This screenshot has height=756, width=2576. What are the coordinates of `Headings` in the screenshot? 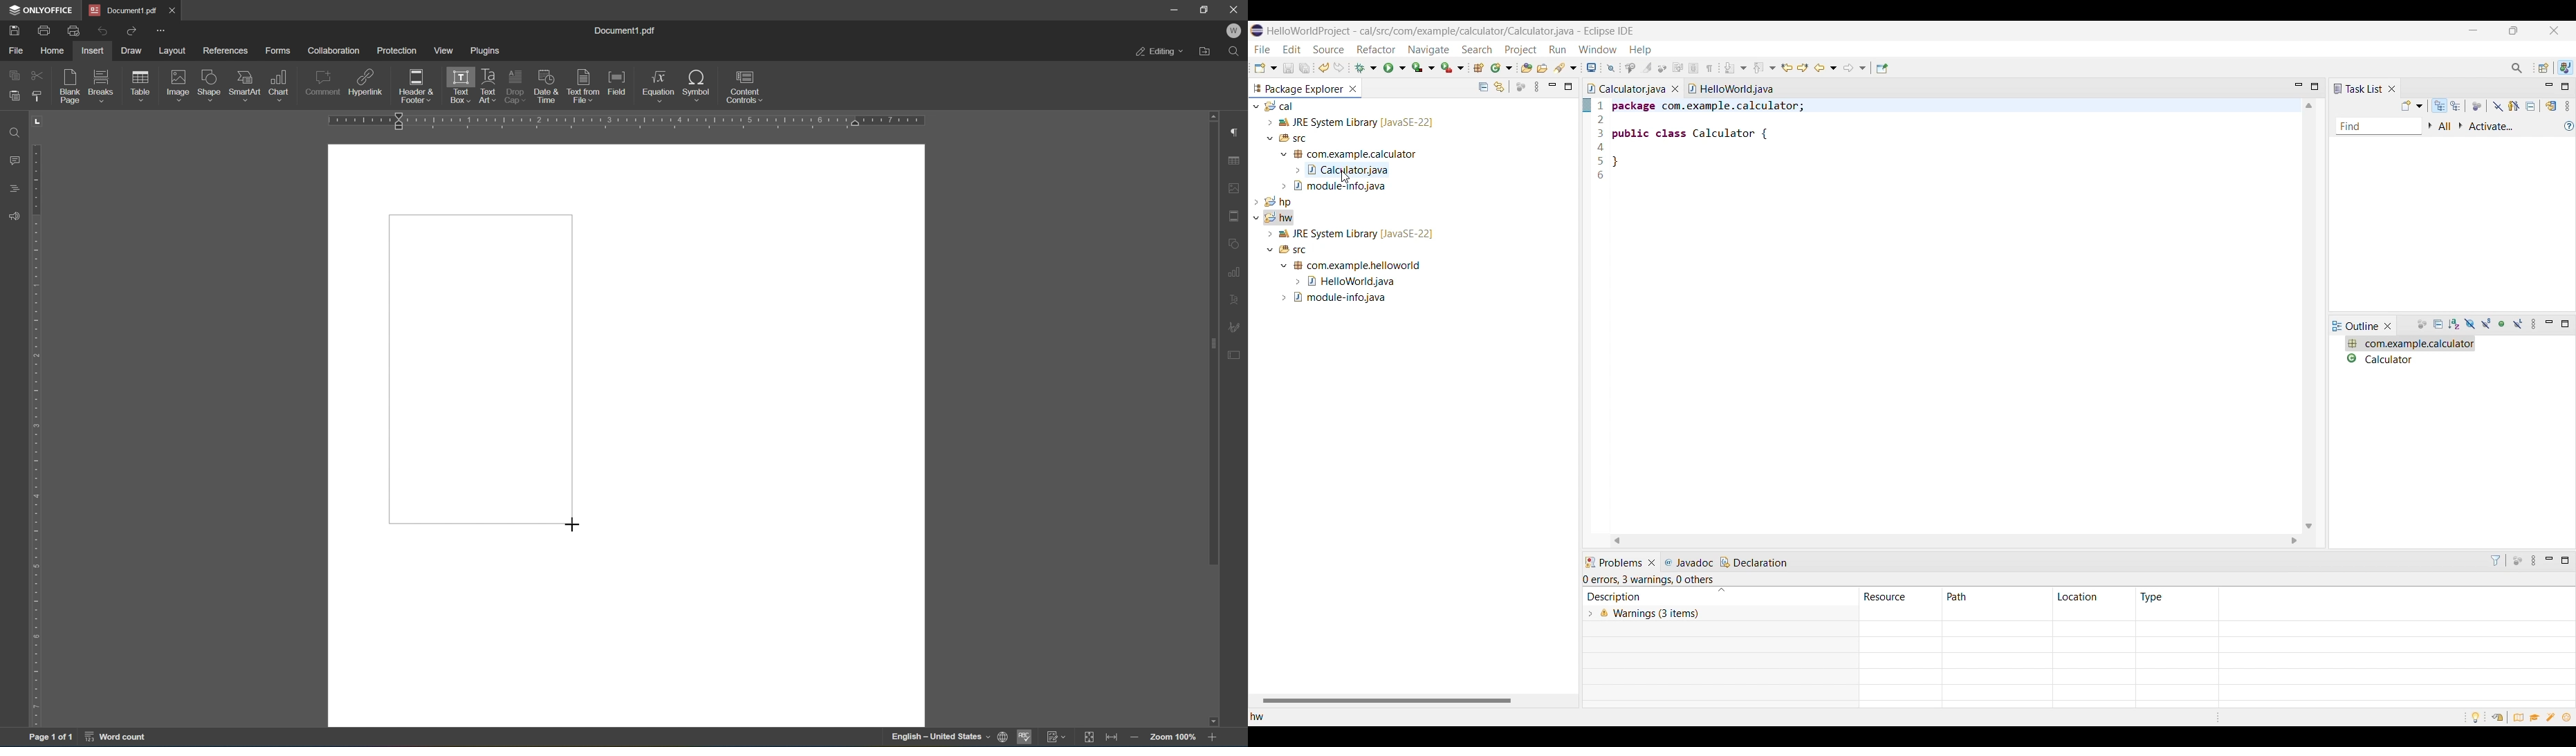 It's located at (15, 188).